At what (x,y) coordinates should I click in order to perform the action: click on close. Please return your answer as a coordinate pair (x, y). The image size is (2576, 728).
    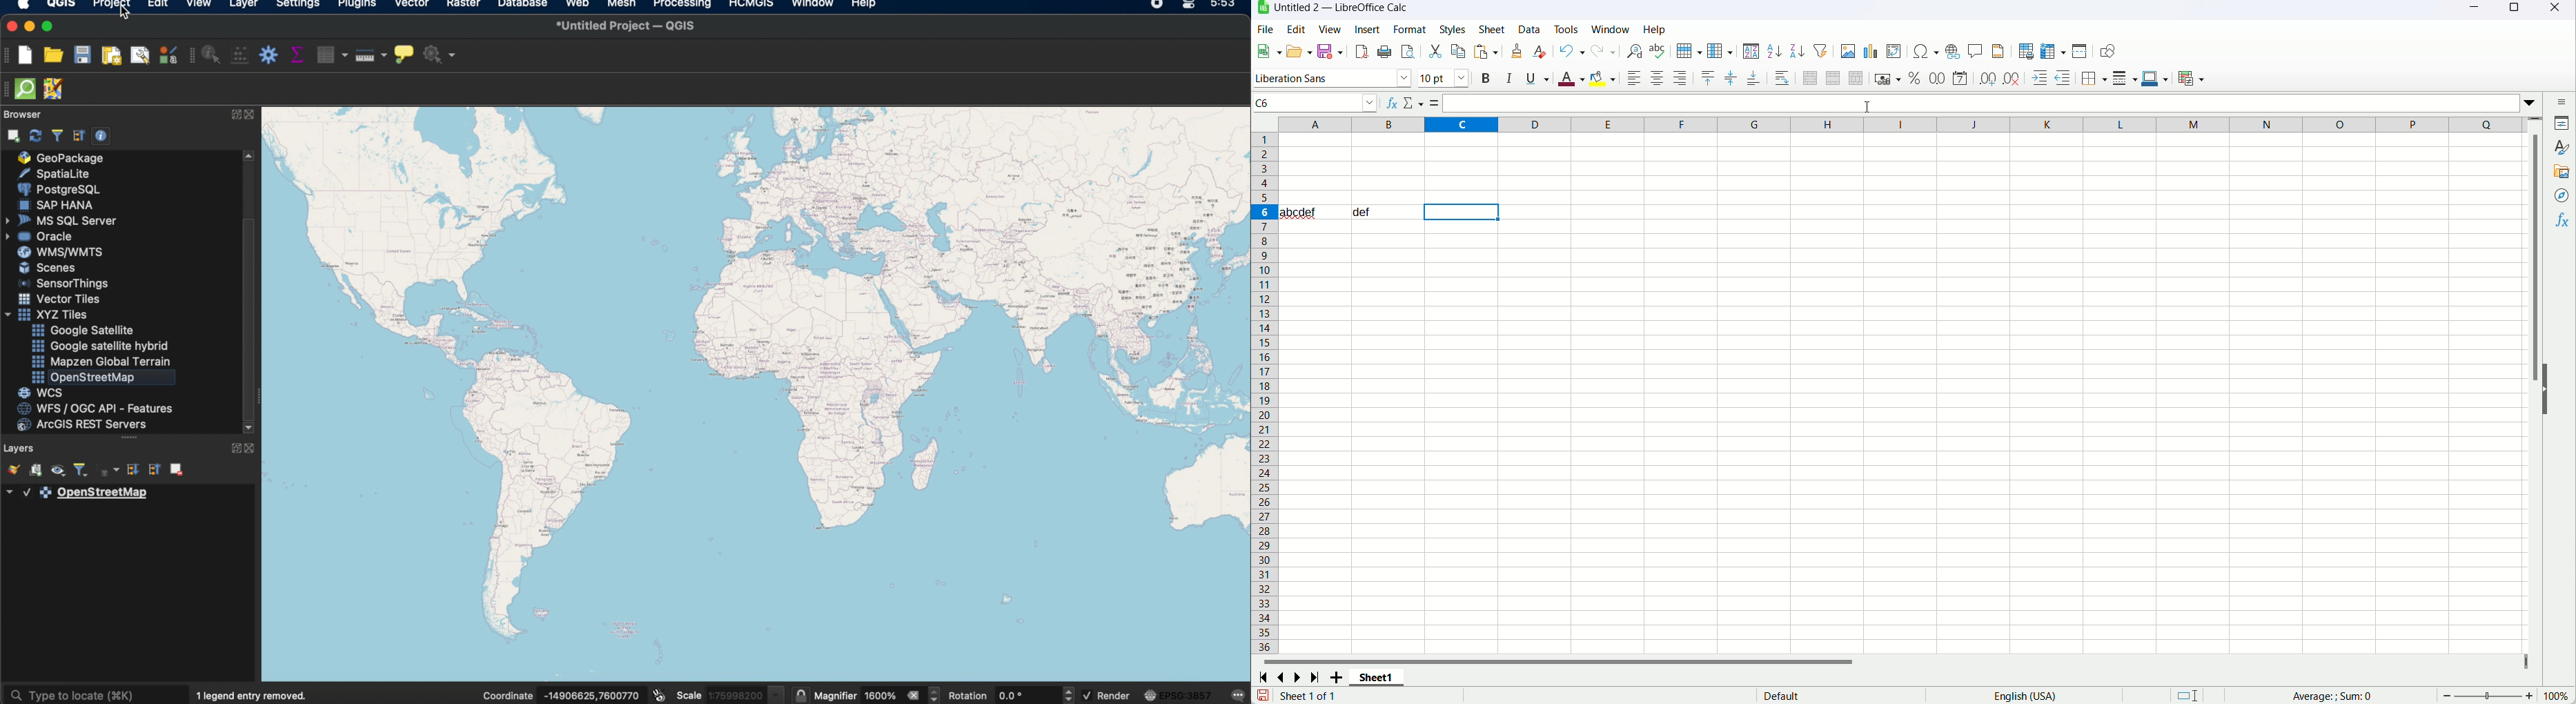
    Looking at the image, I should click on (2559, 8).